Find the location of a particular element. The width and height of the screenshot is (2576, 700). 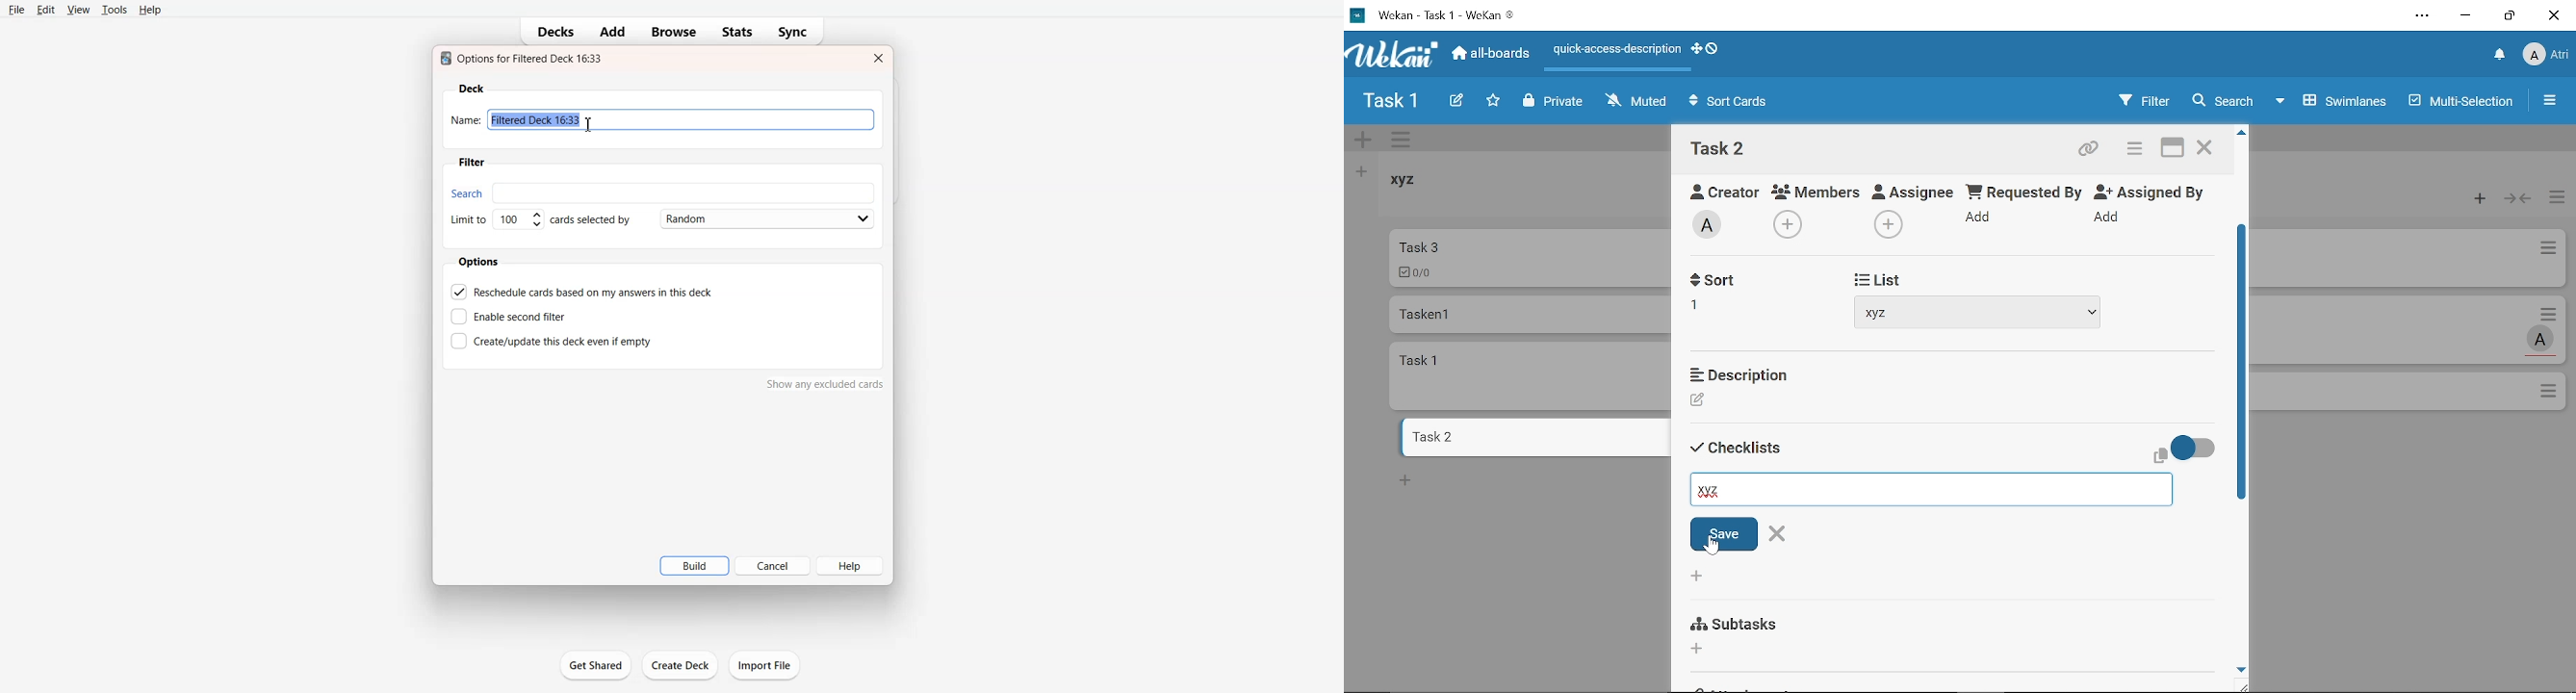

Card named "Tasken 1" is located at coordinates (1529, 314).